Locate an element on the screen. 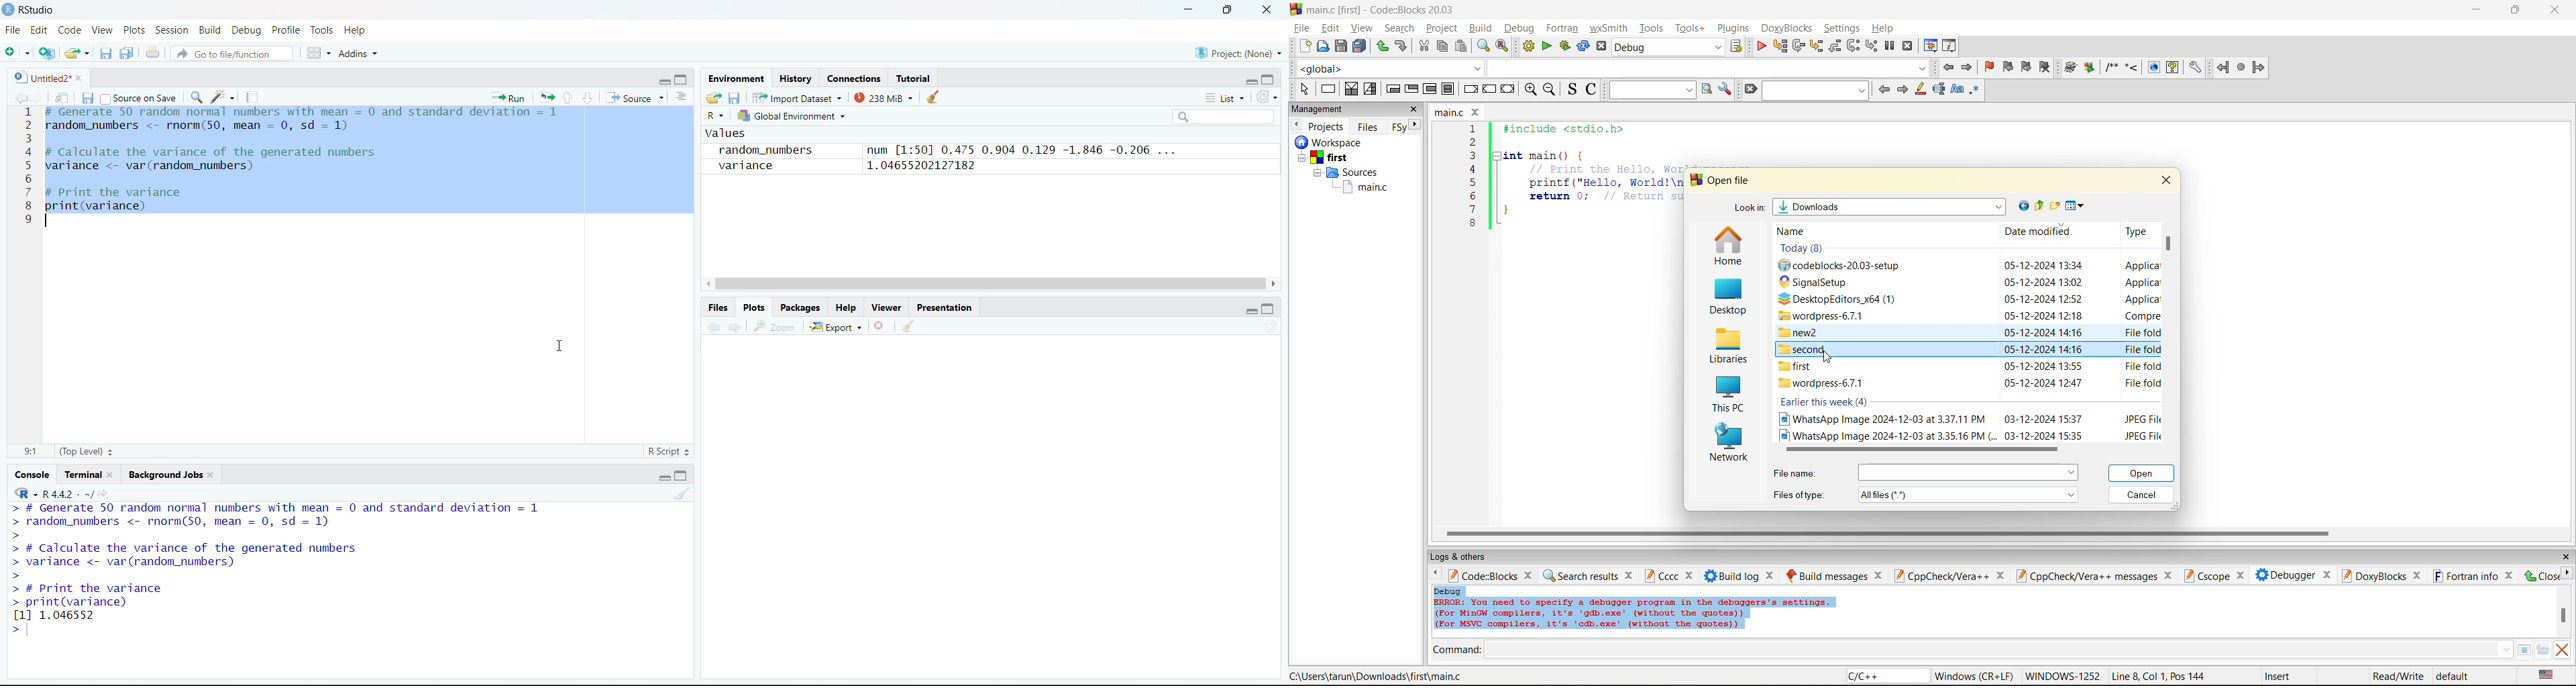  variance is located at coordinates (743, 166).